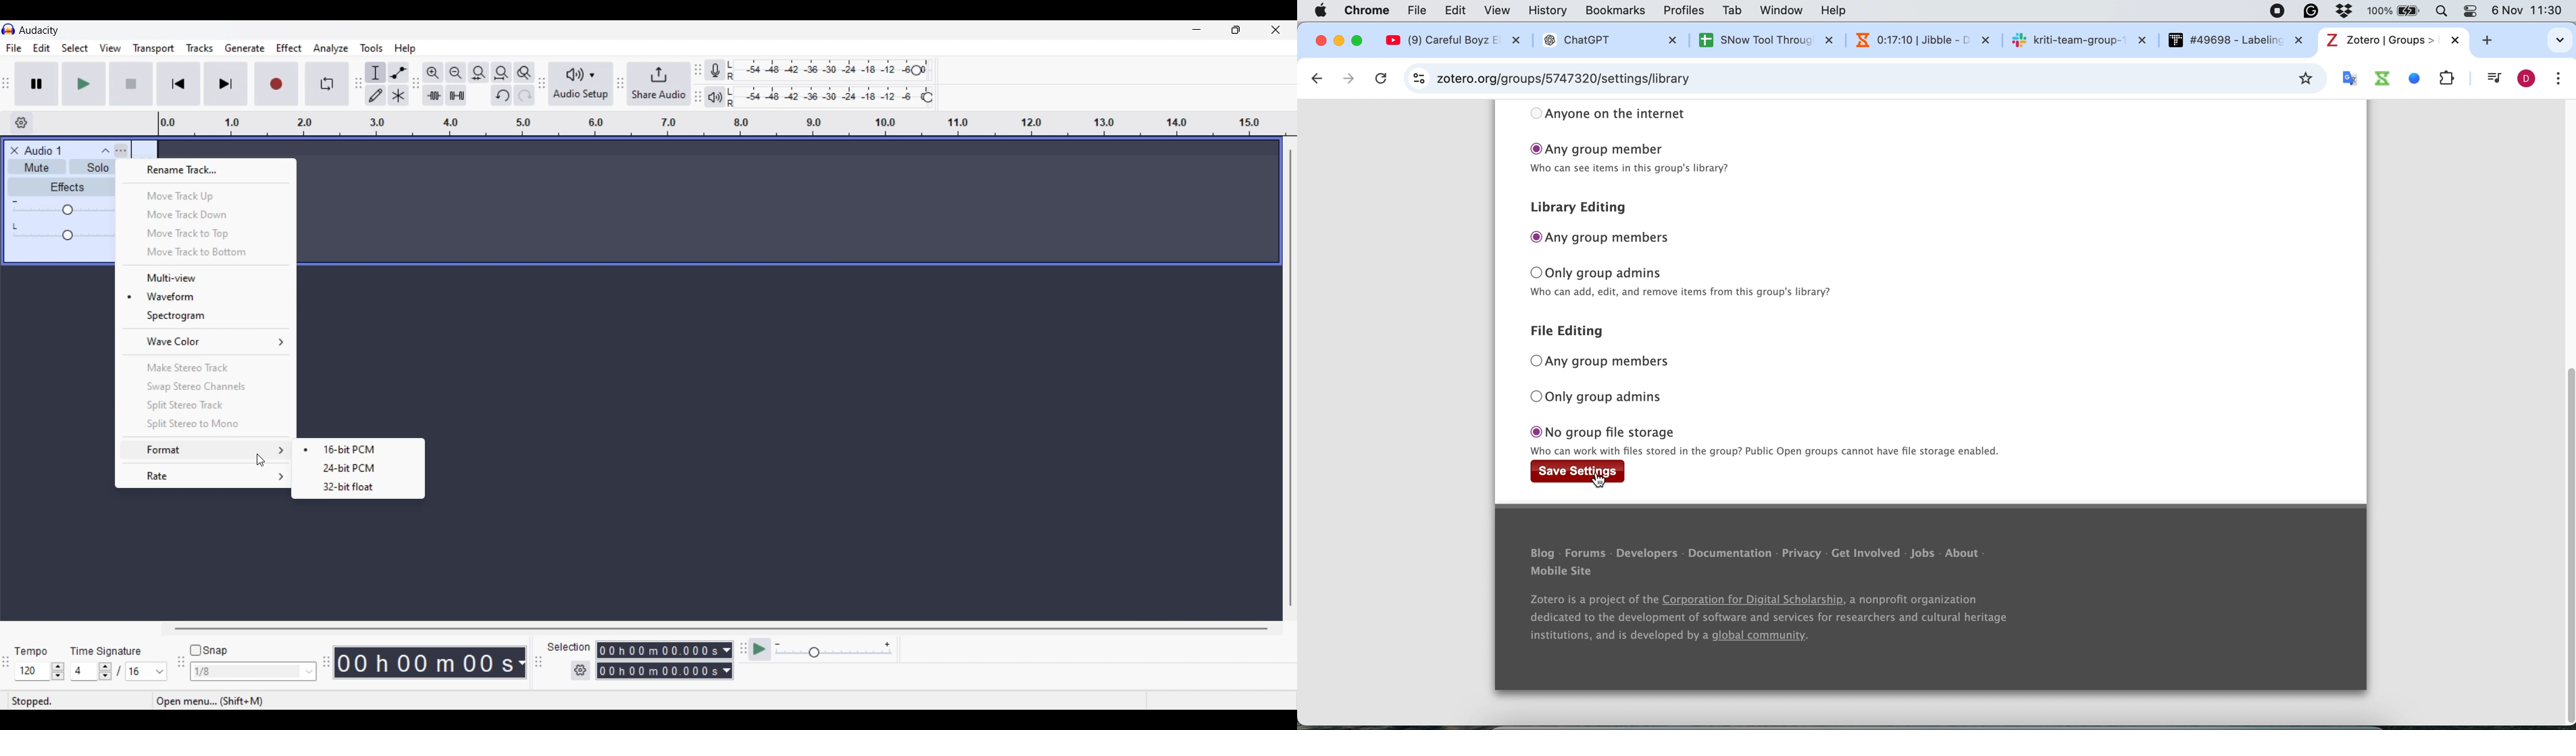 This screenshot has height=756, width=2576. Describe the element at coordinates (1781, 600) in the screenshot. I see `Blog - Forums - Developers - Documentation - Privacy - Get Involved - Jobs - About
Mobile Site

Zotero is a project of the Corporation for Digital Scholarship, a nonprofit organization
dedicated to the development of software and services for researchers and cultural heritage
institutions, and is developed by a global community.` at that location.